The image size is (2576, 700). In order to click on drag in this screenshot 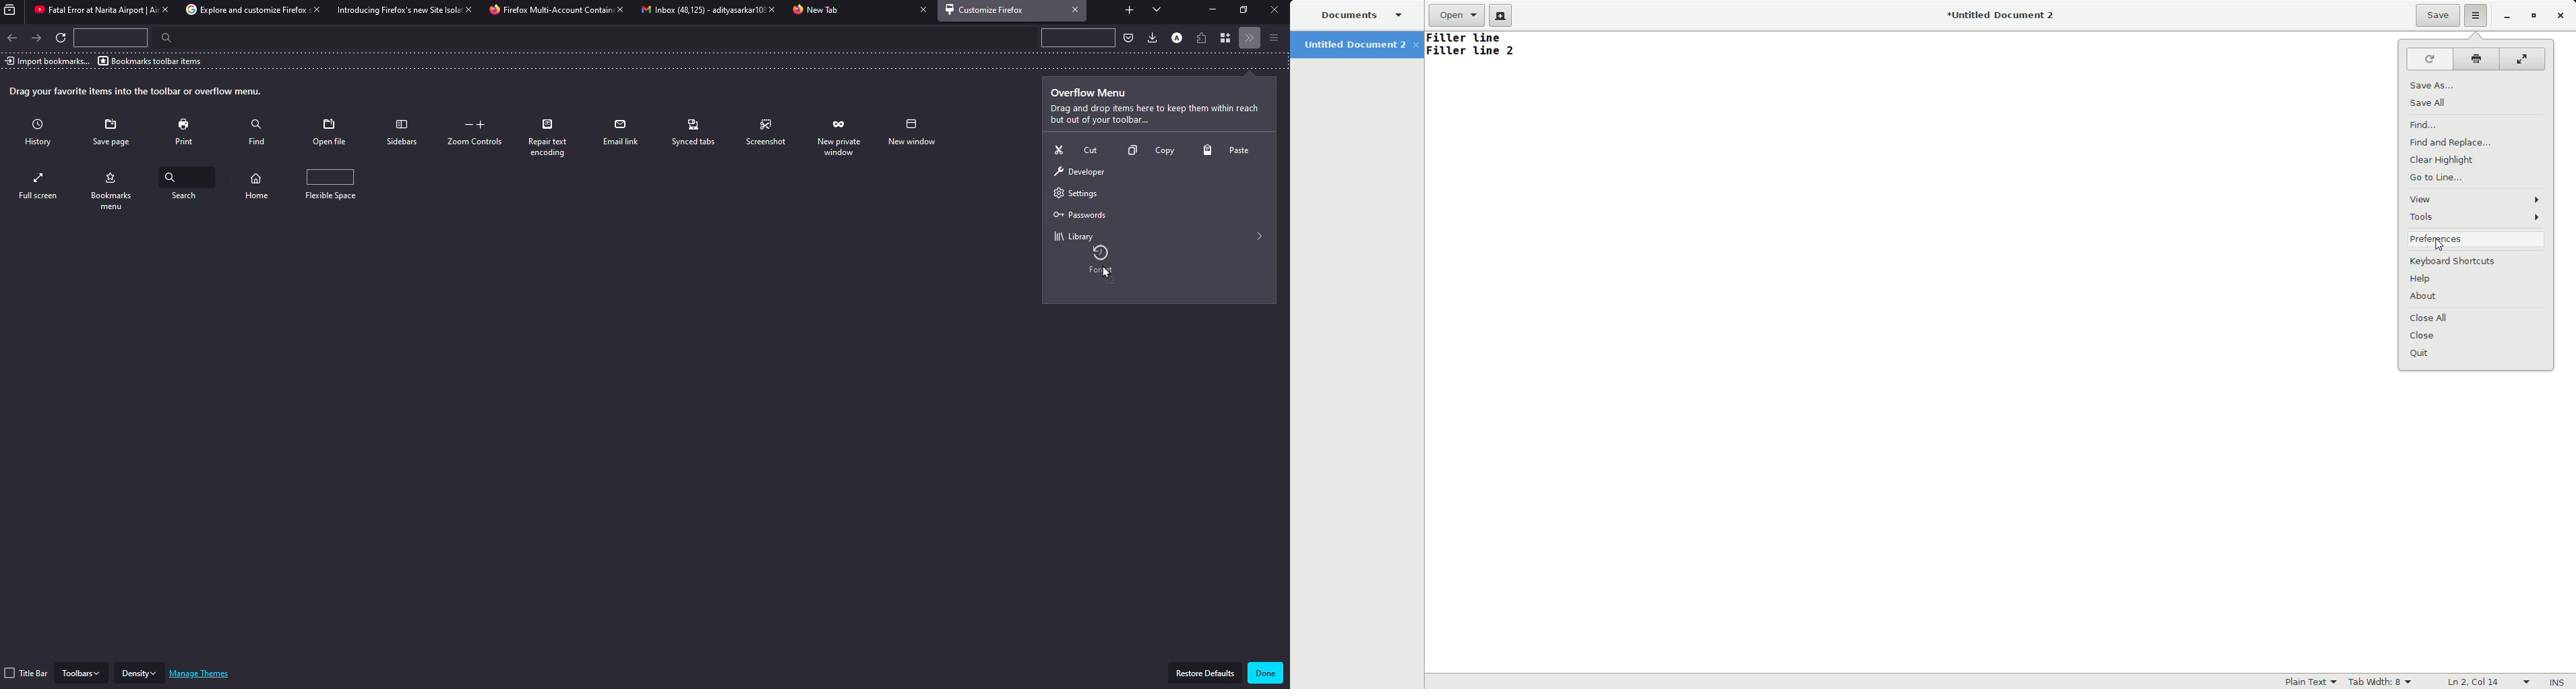, I will do `click(137, 92)`.